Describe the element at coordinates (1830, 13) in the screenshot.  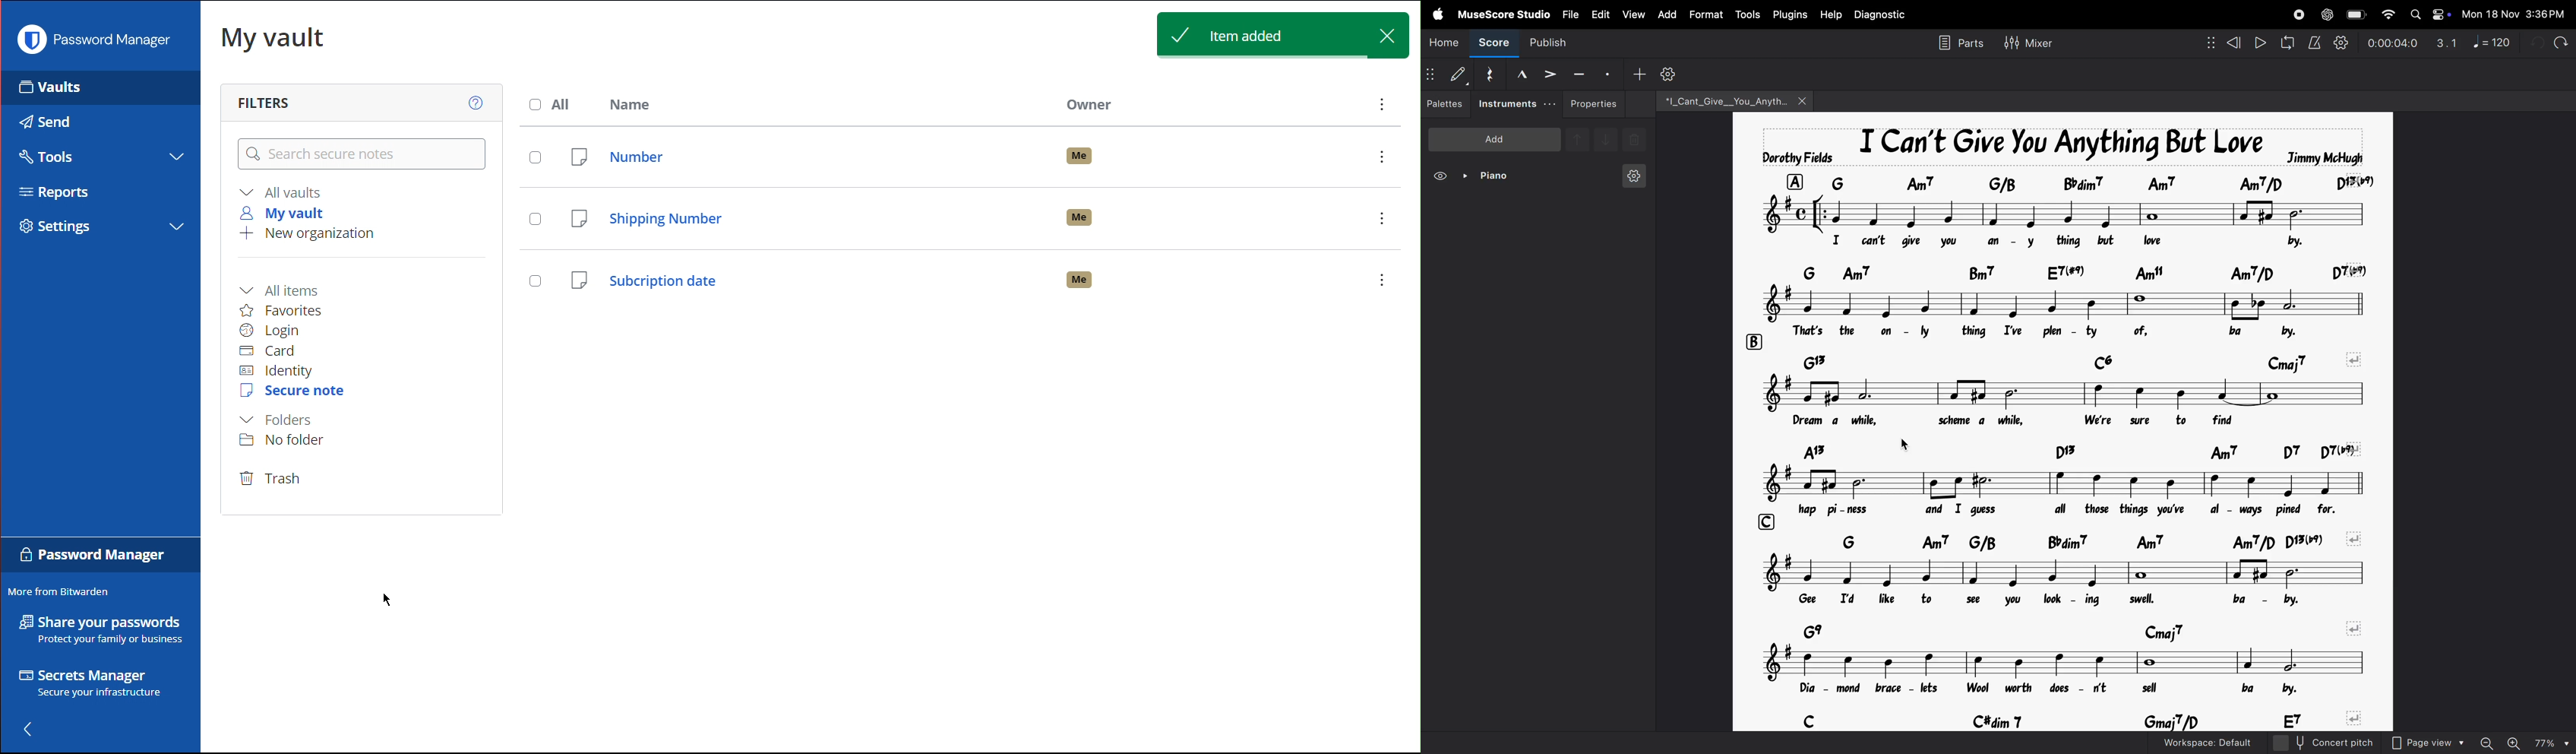
I see `help` at that location.